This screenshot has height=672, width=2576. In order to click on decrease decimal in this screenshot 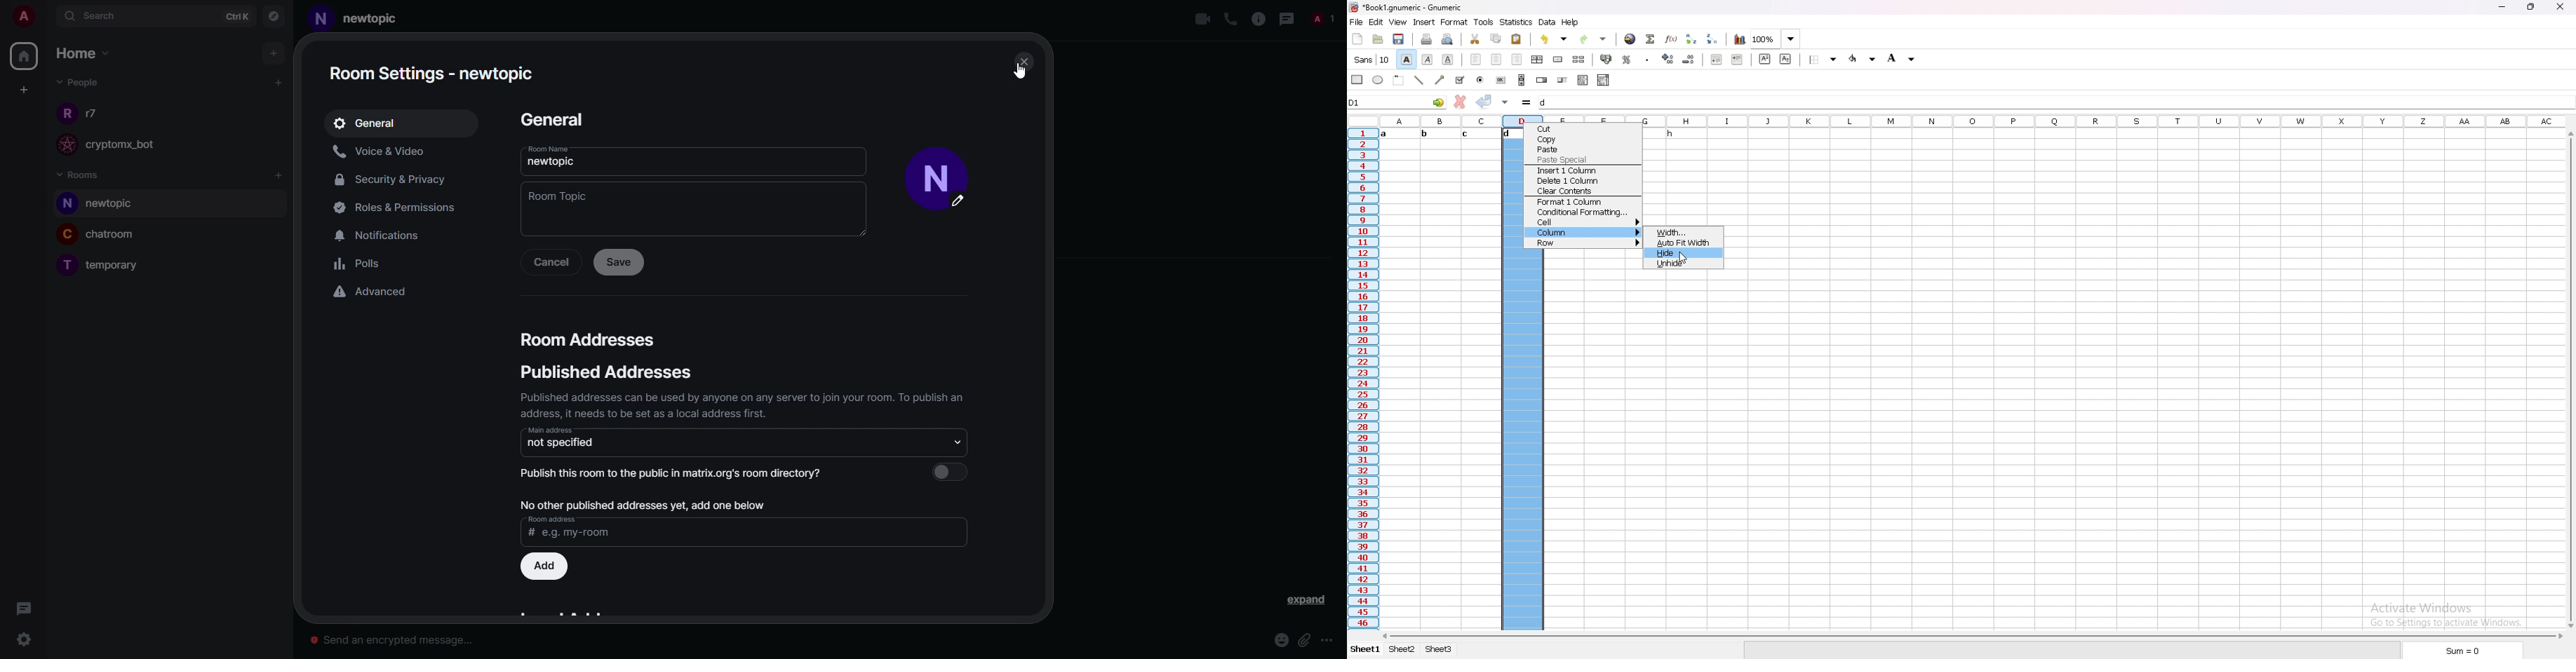, I will do `click(1689, 60)`.